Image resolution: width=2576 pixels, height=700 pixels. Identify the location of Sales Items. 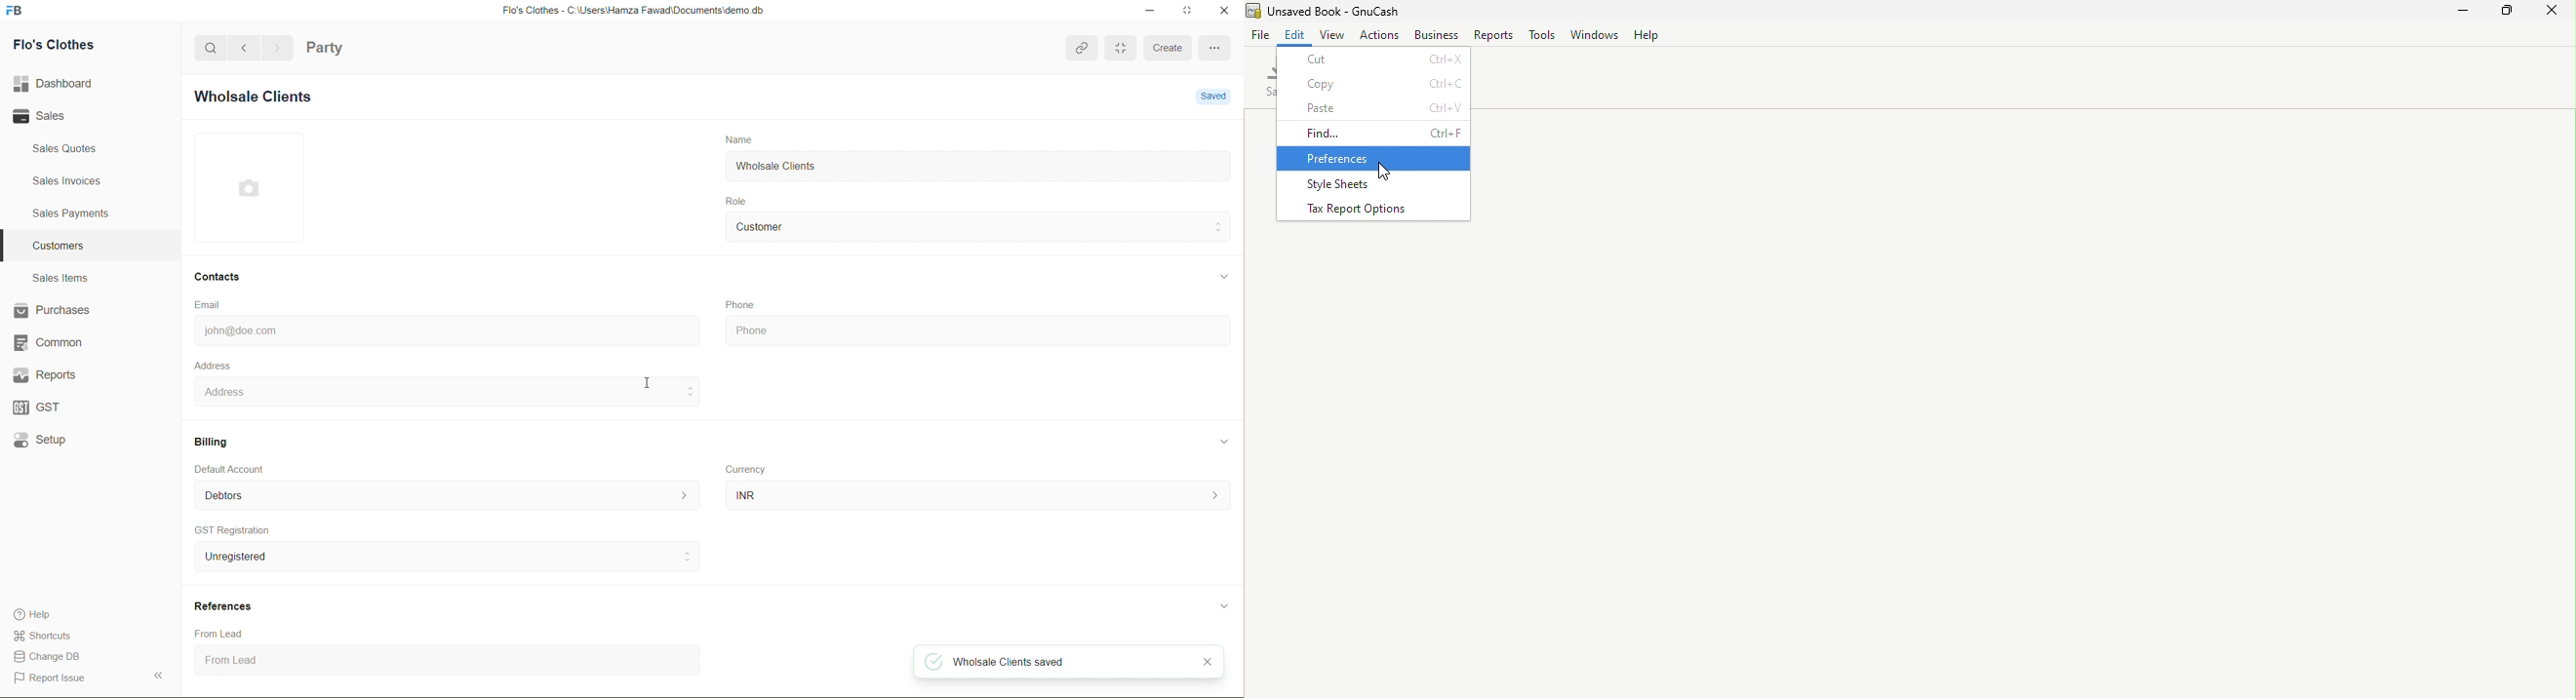
(61, 278).